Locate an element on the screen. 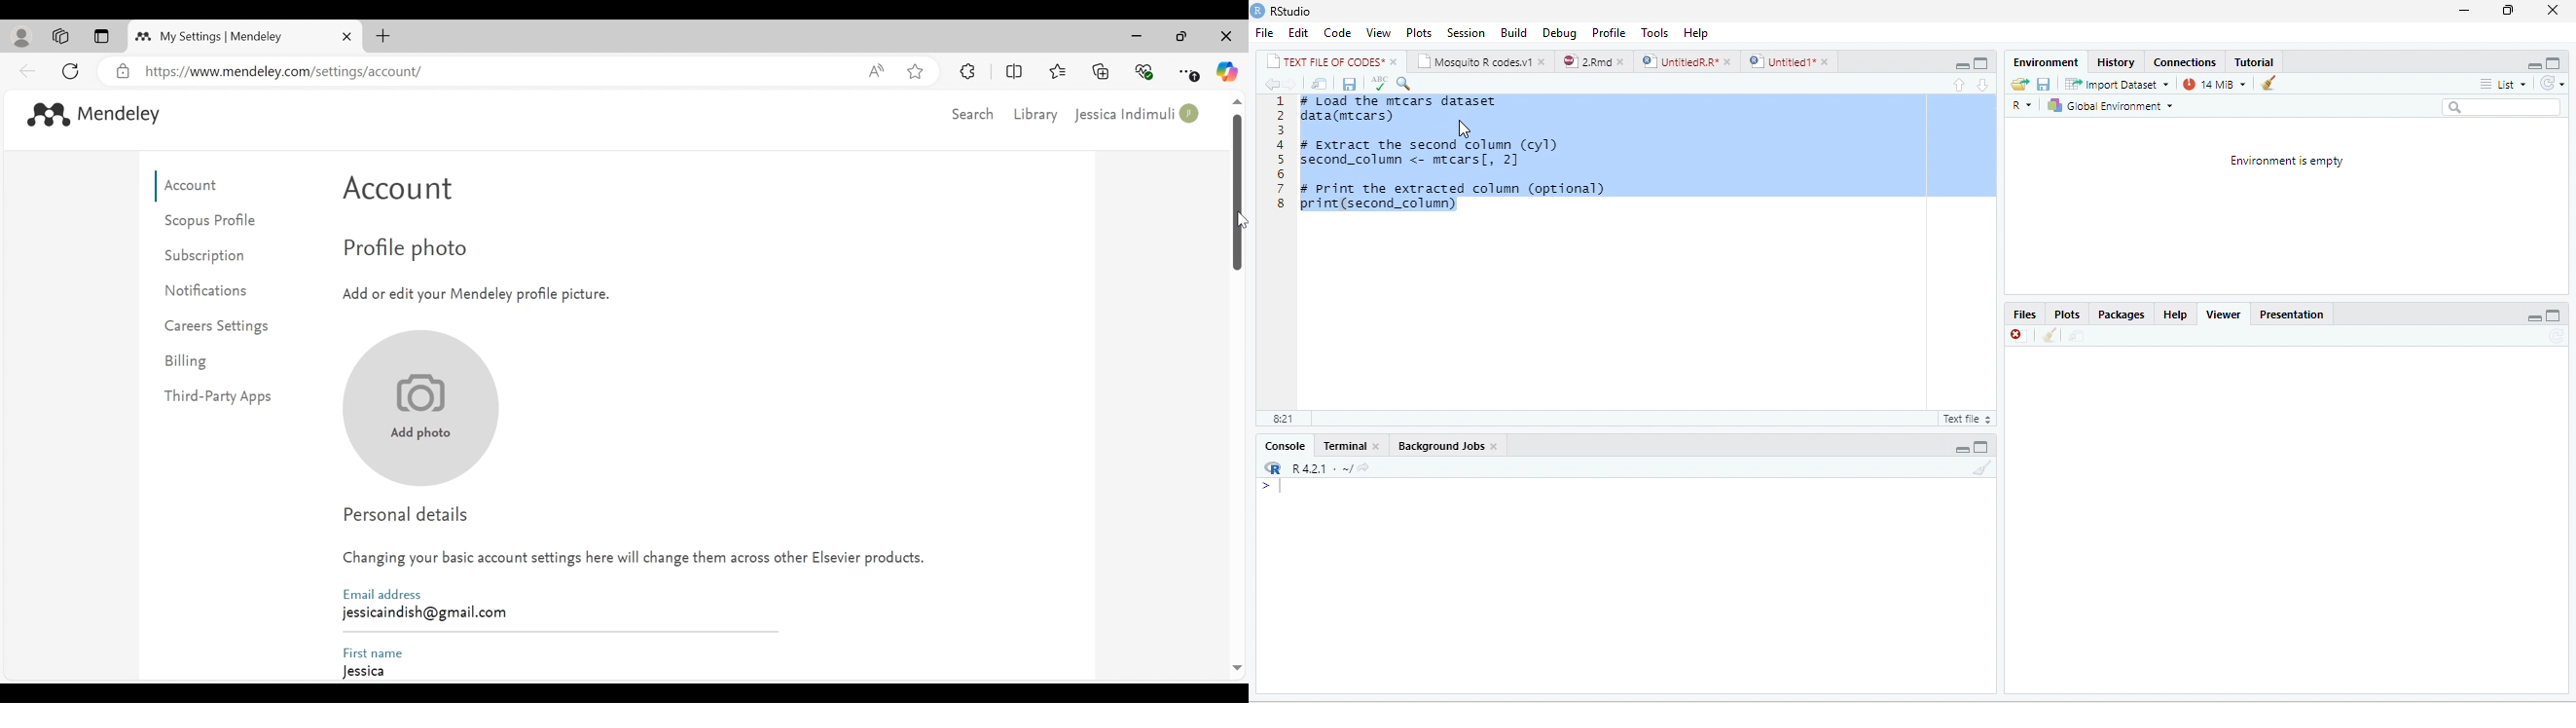 The height and width of the screenshot is (728, 2576). maximize is located at coordinates (2556, 314).